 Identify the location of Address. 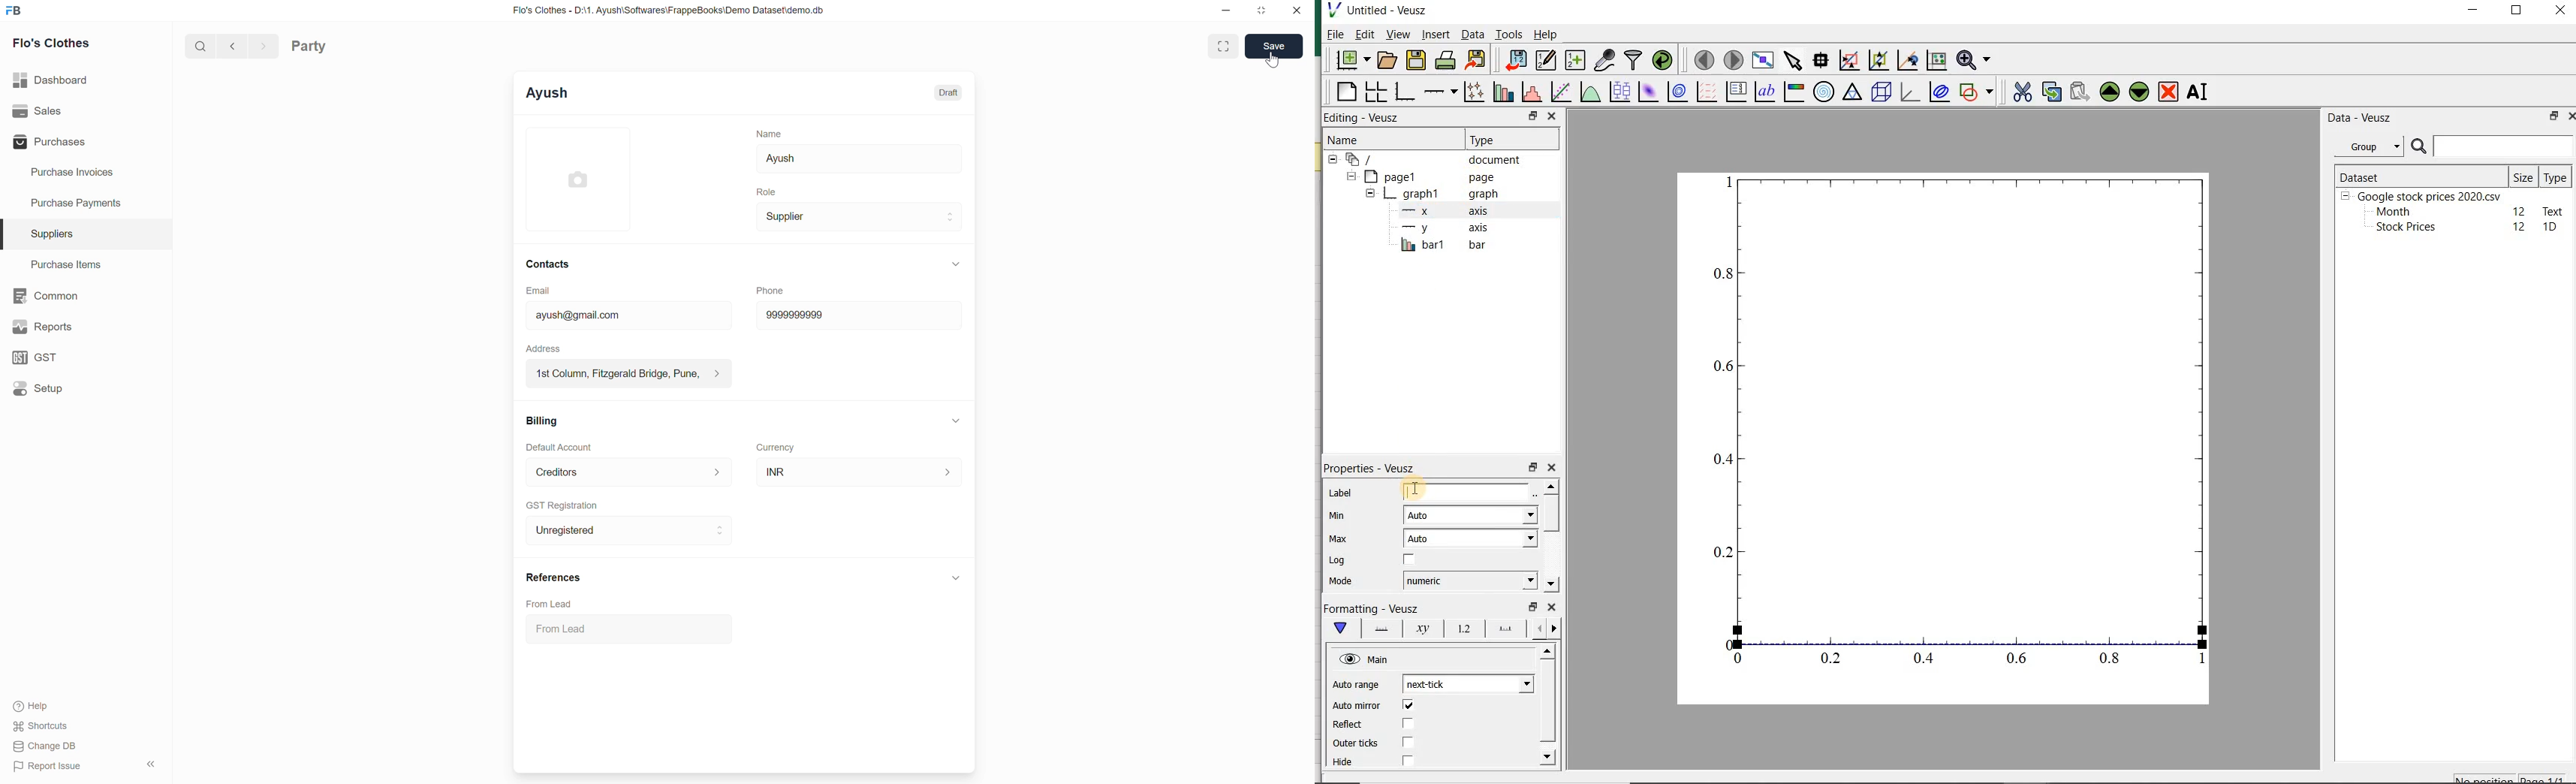
(543, 348).